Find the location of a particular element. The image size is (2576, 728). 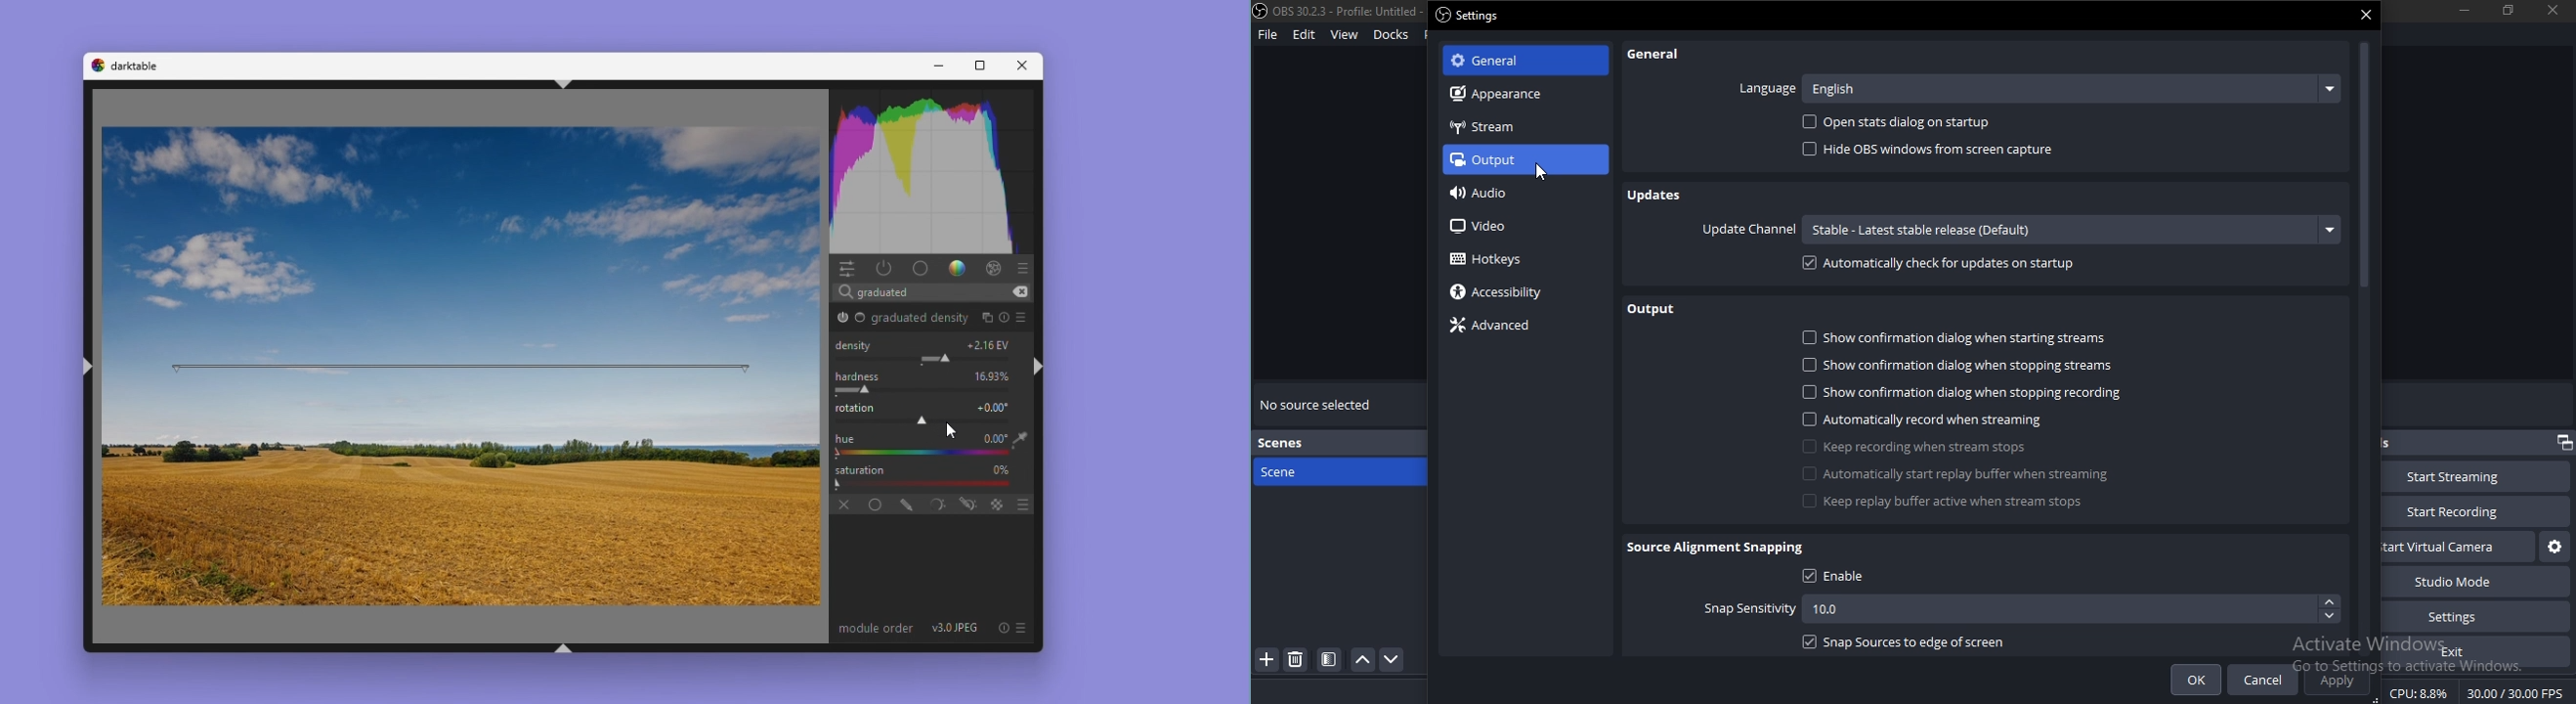

module order is located at coordinates (876, 629).